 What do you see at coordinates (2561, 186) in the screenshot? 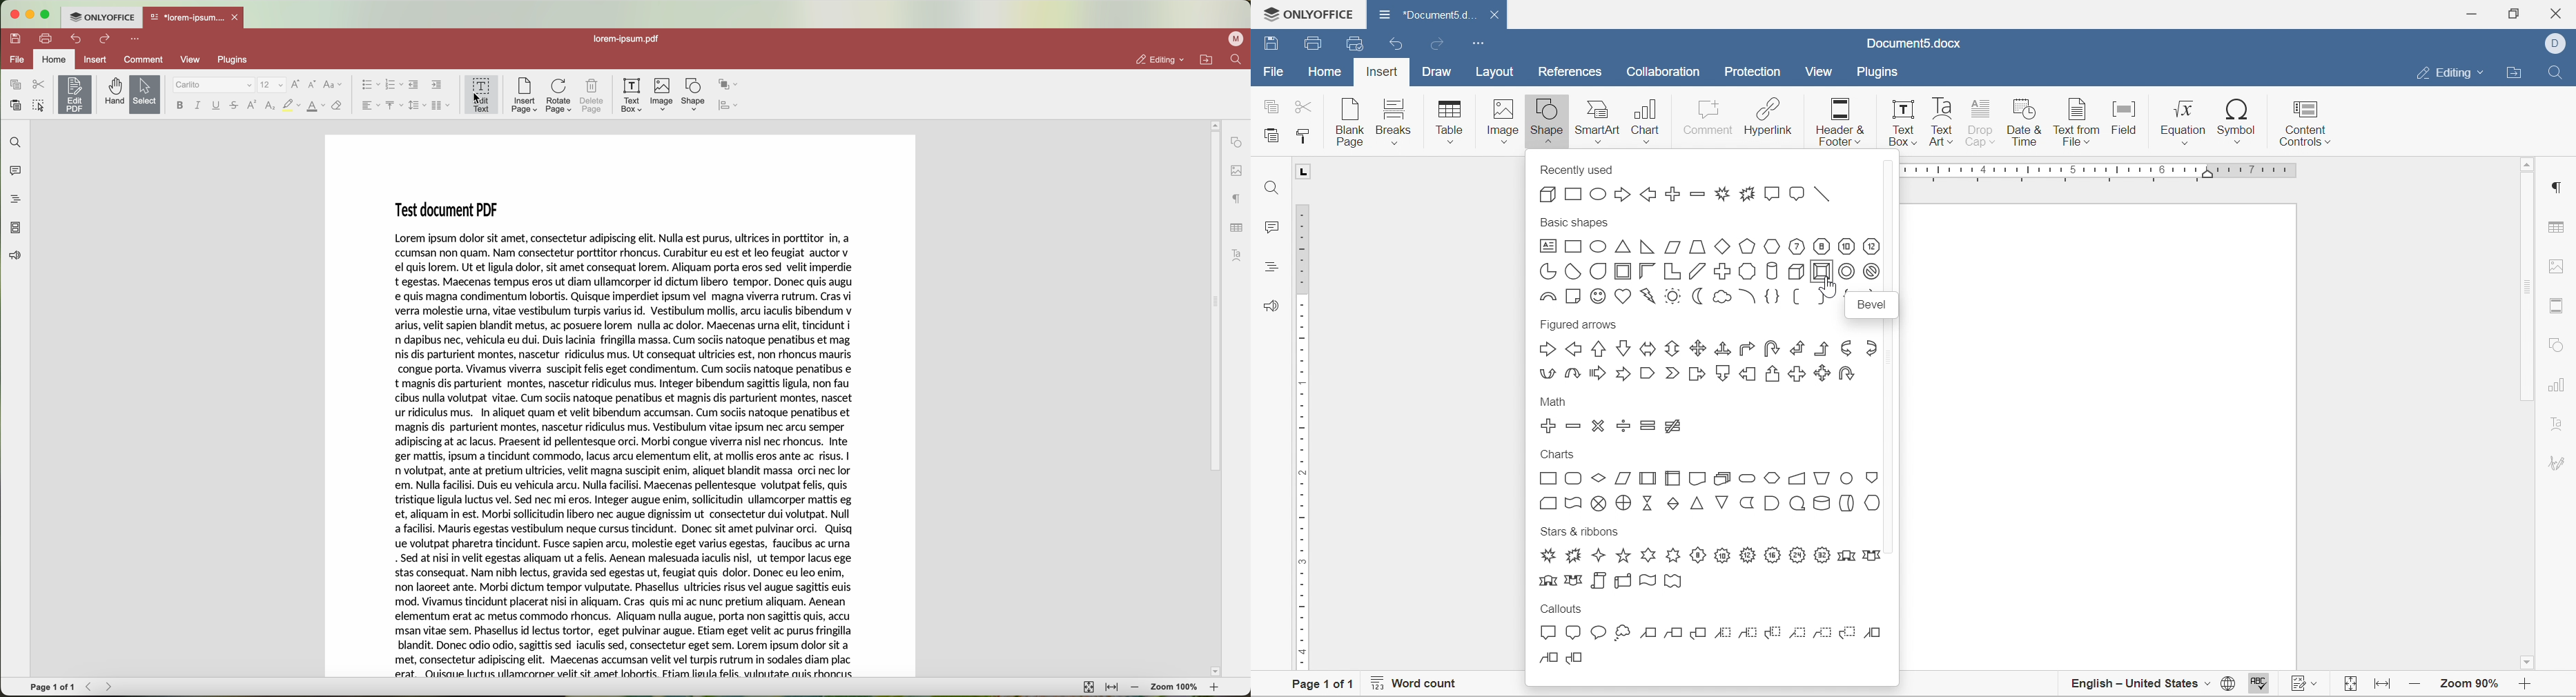
I see `paragraph settings` at bounding box center [2561, 186].